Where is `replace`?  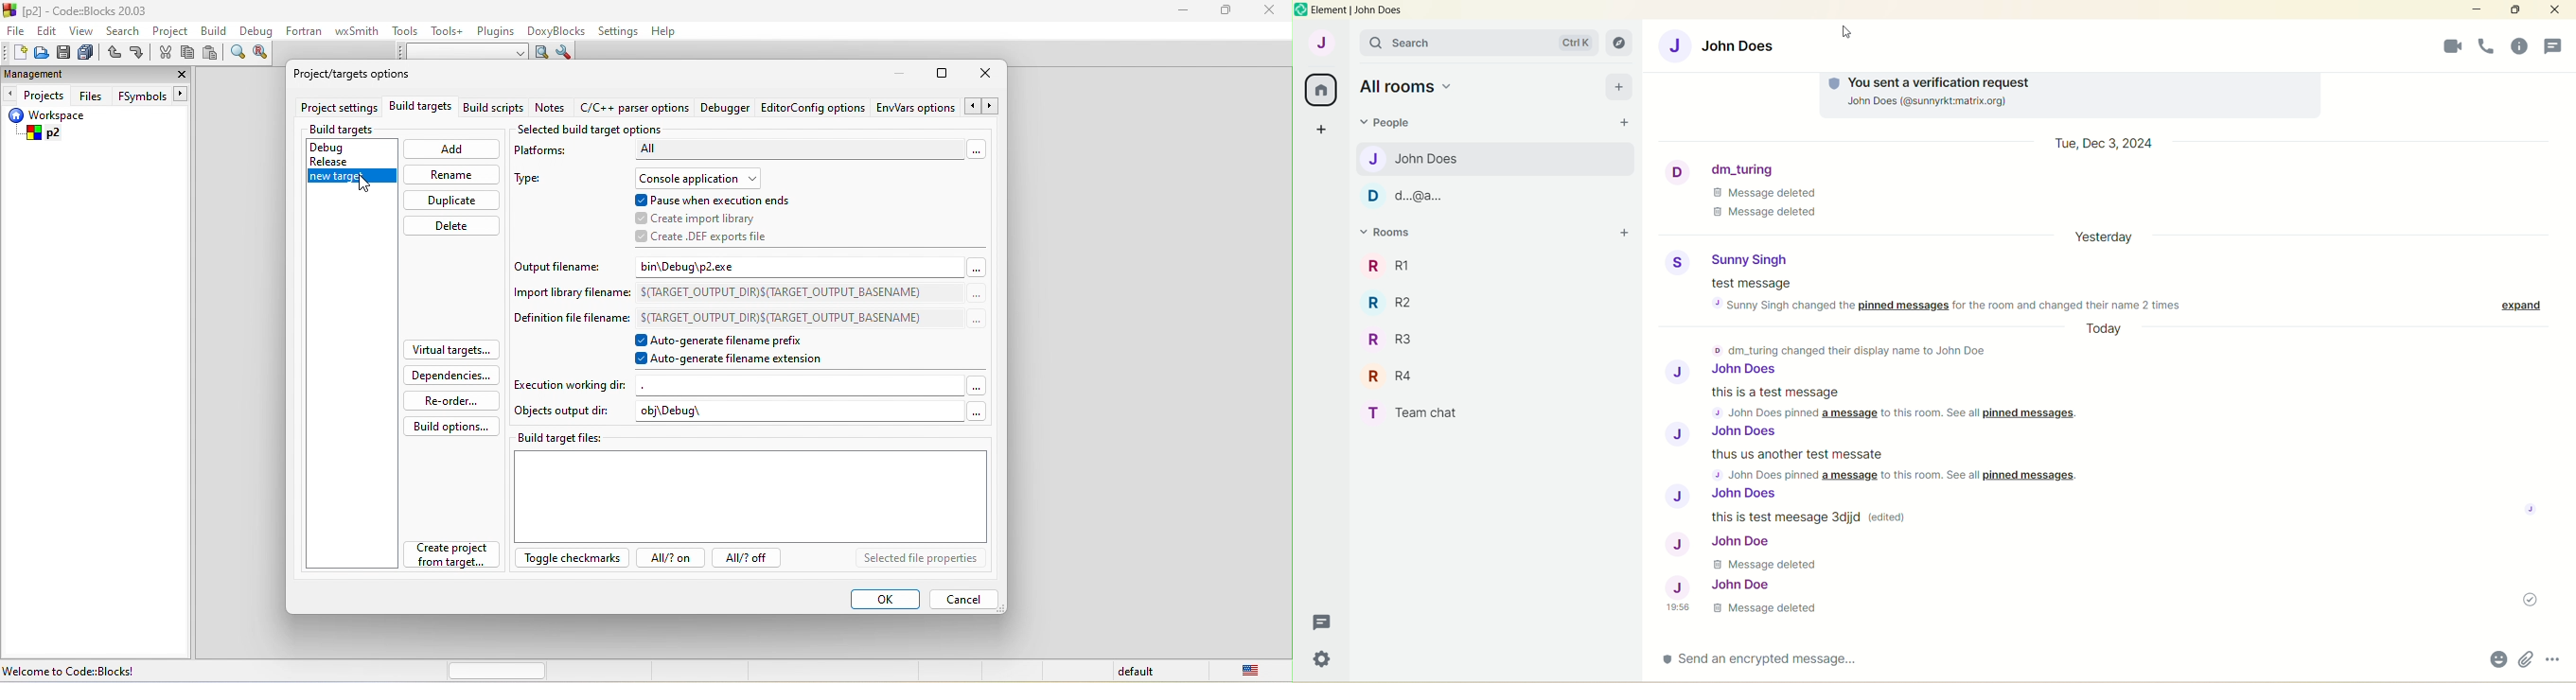 replace is located at coordinates (264, 57).